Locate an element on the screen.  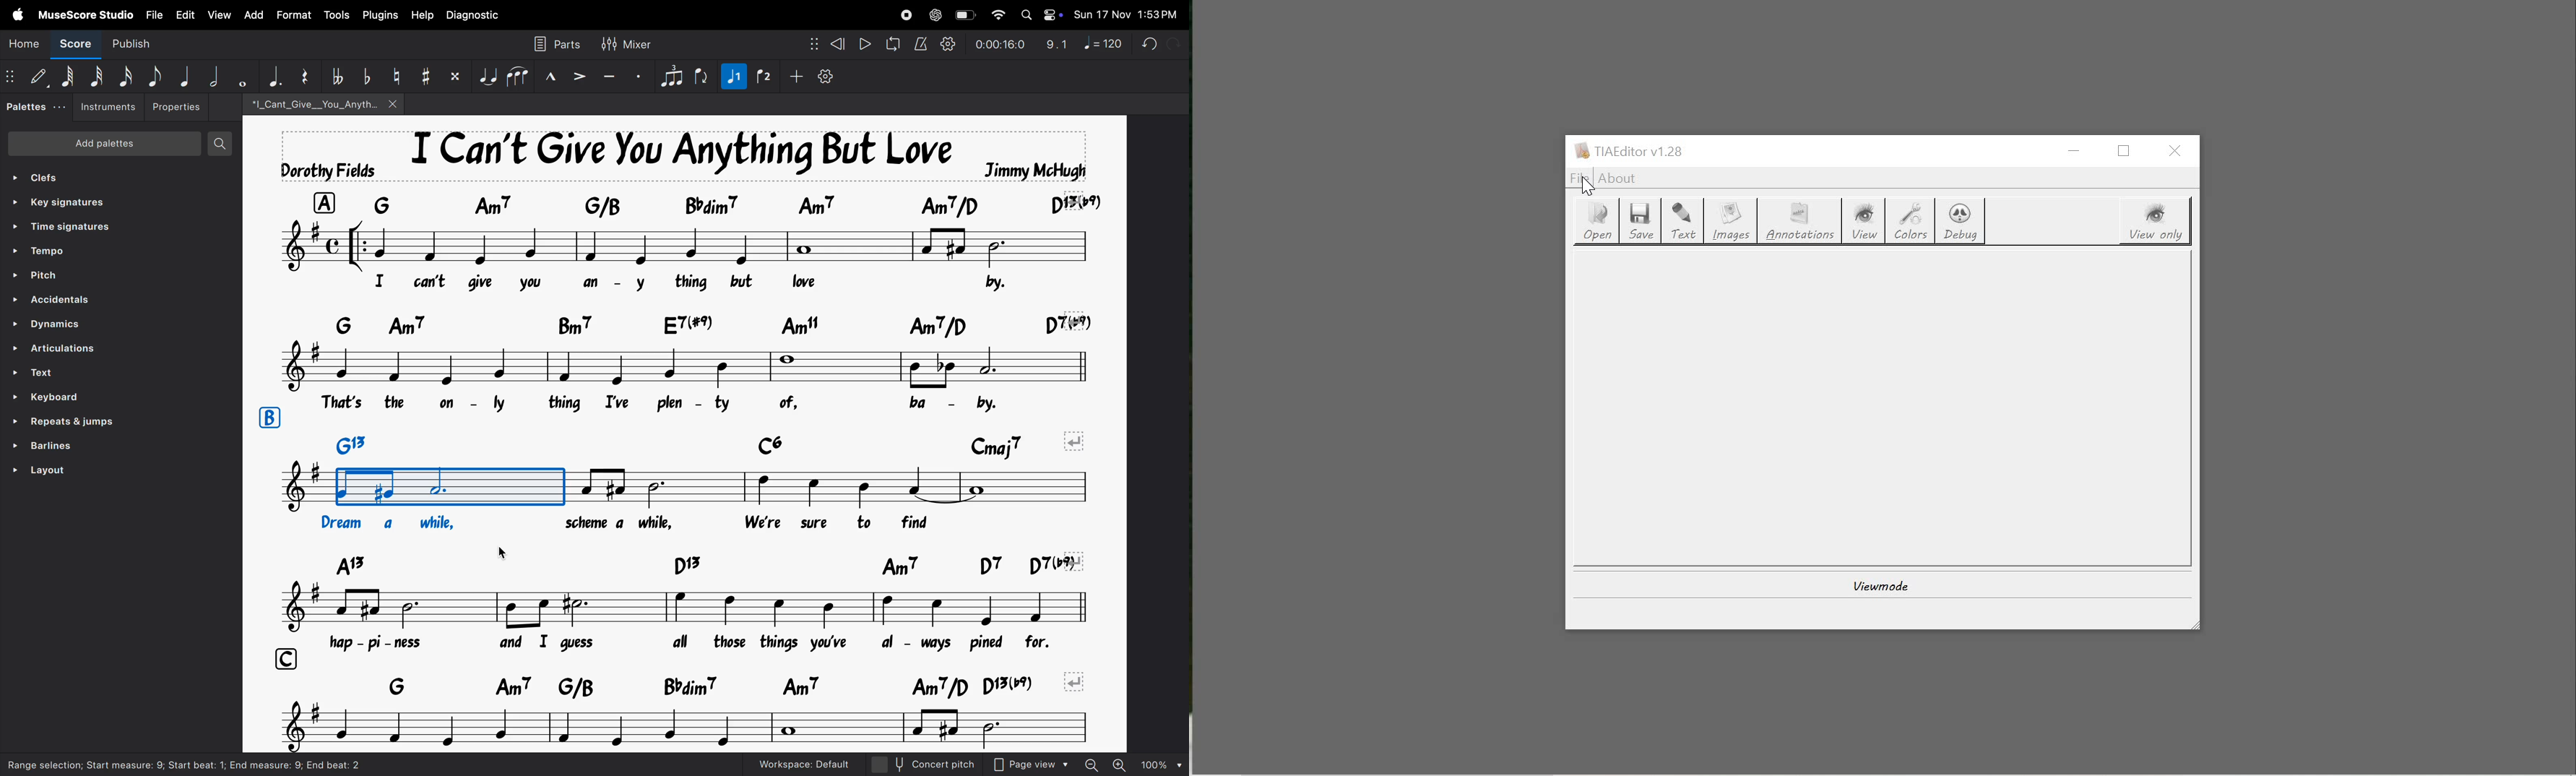
instruements is located at coordinates (111, 107).